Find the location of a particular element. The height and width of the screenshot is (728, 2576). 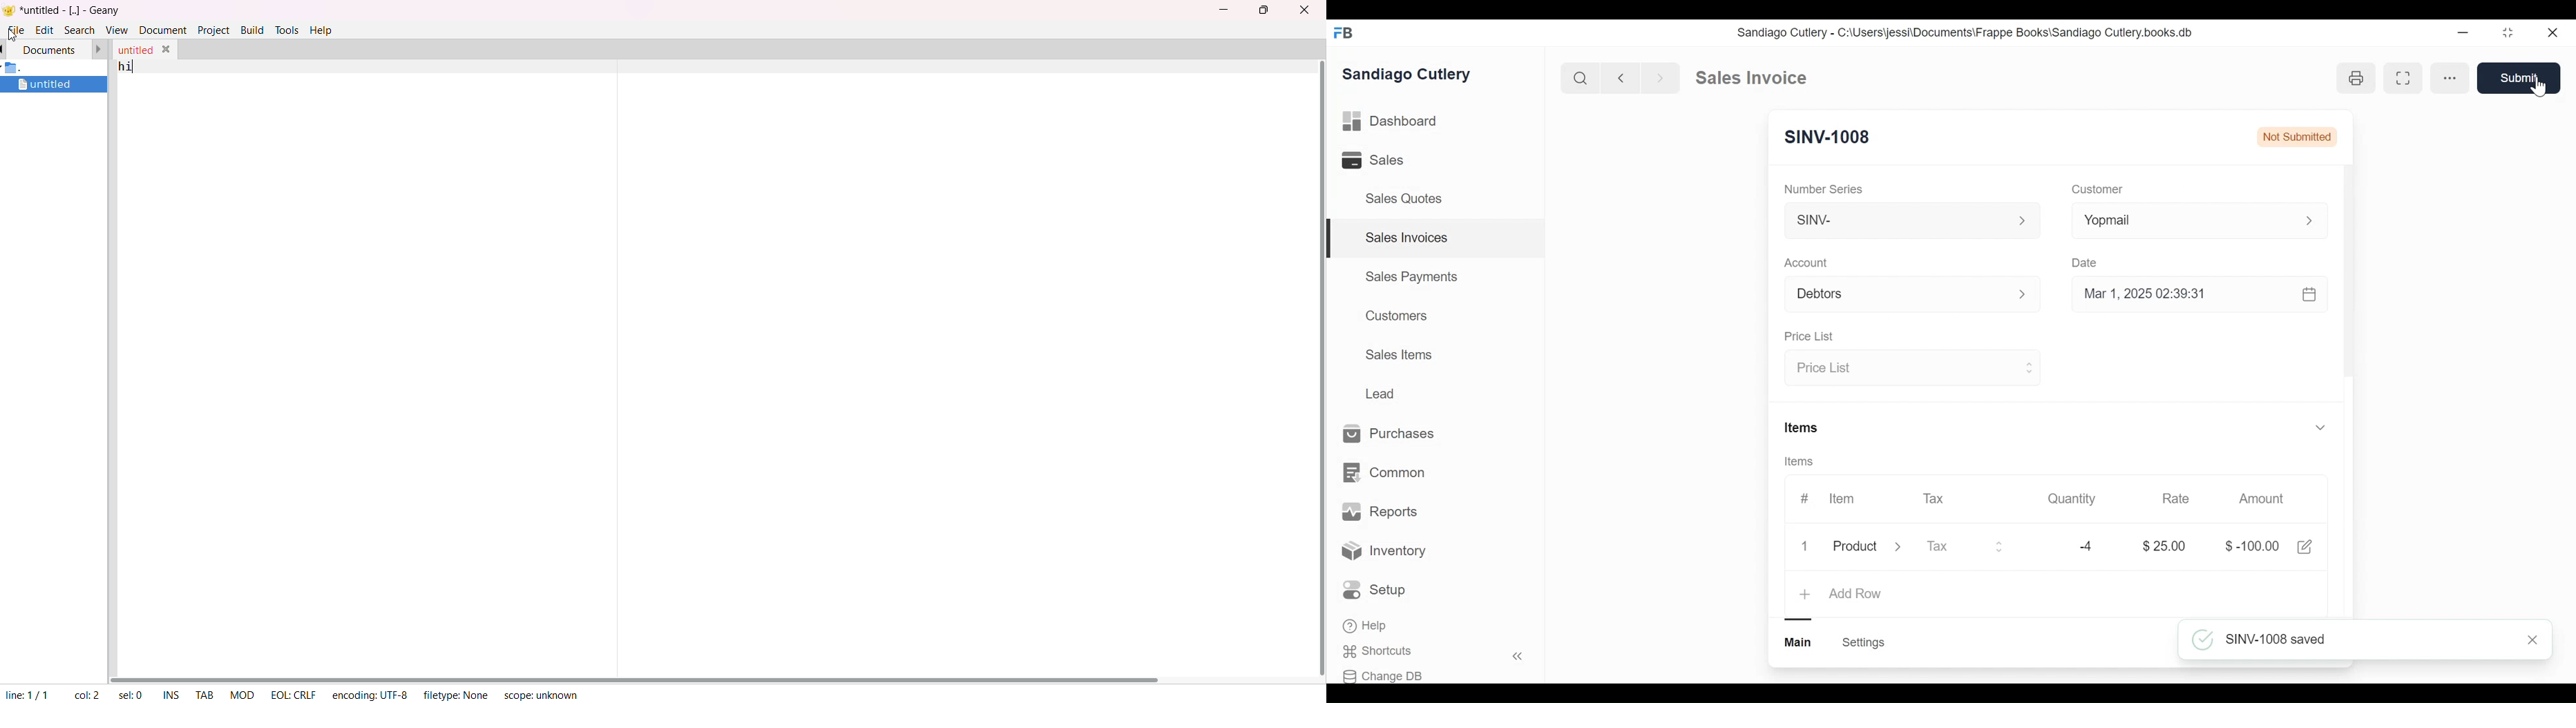

Close is located at coordinates (2556, 33).